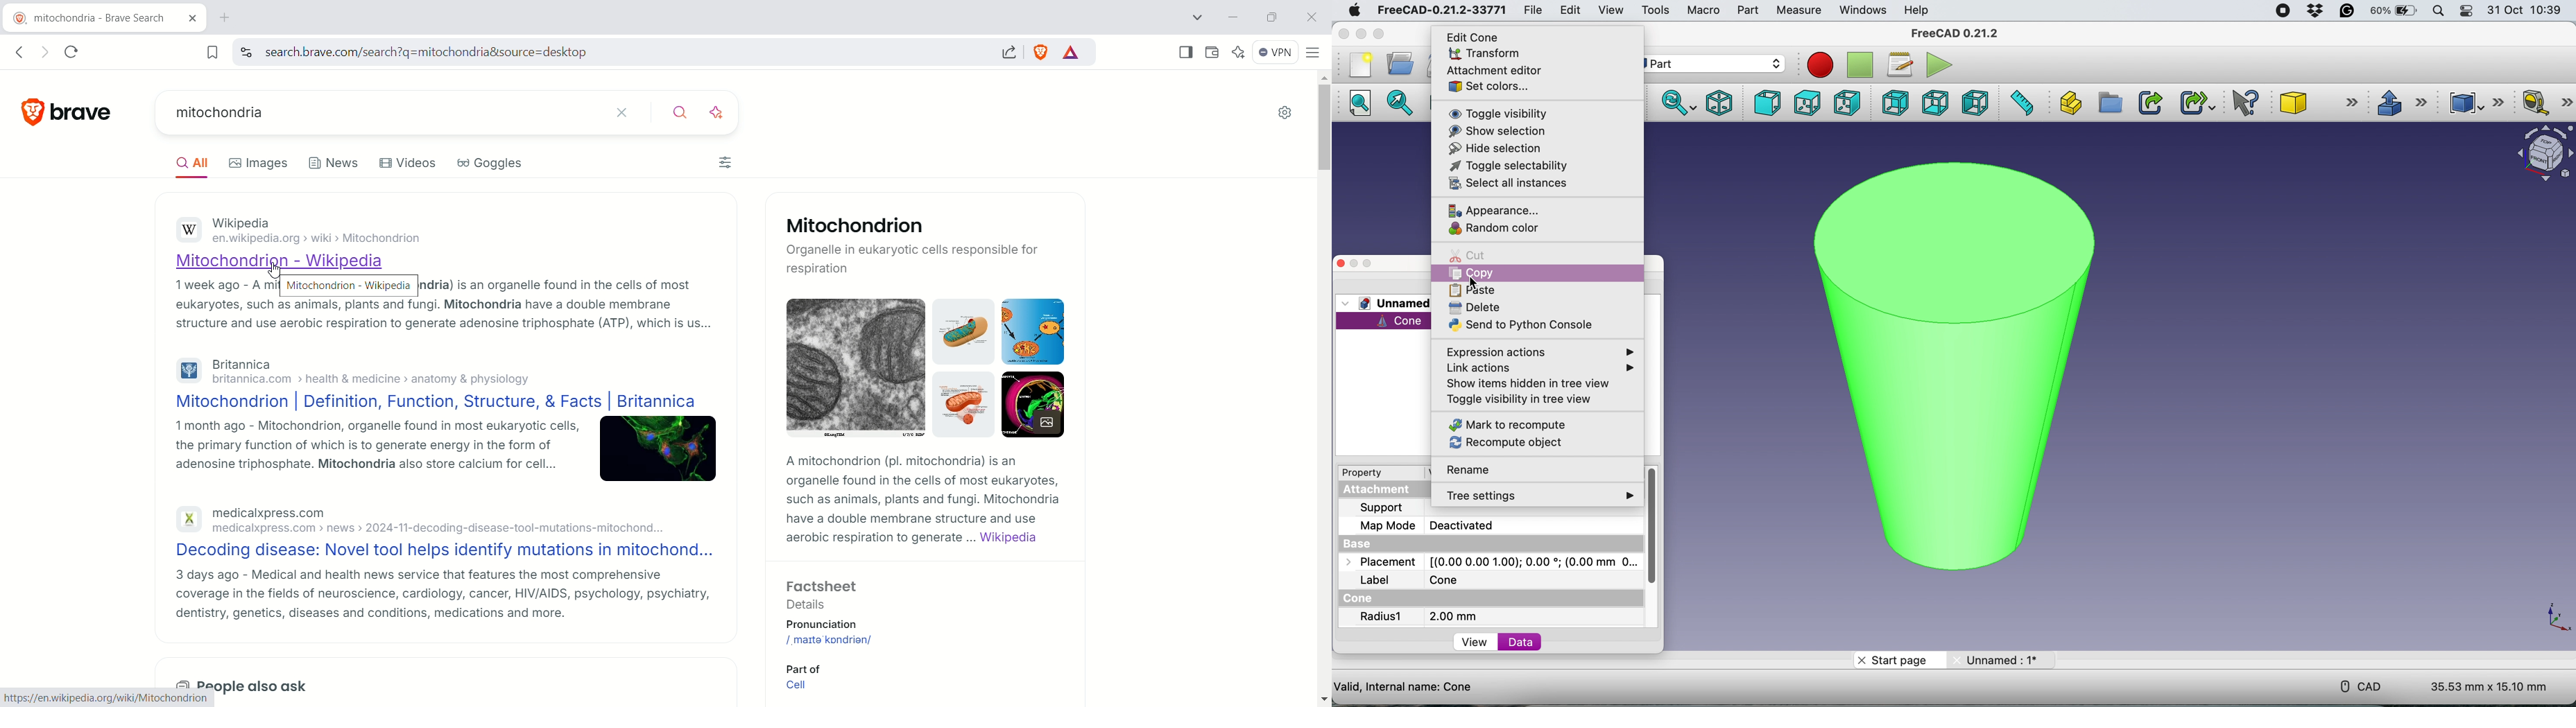  I want to click on 2 mm, so click(1453, 616).